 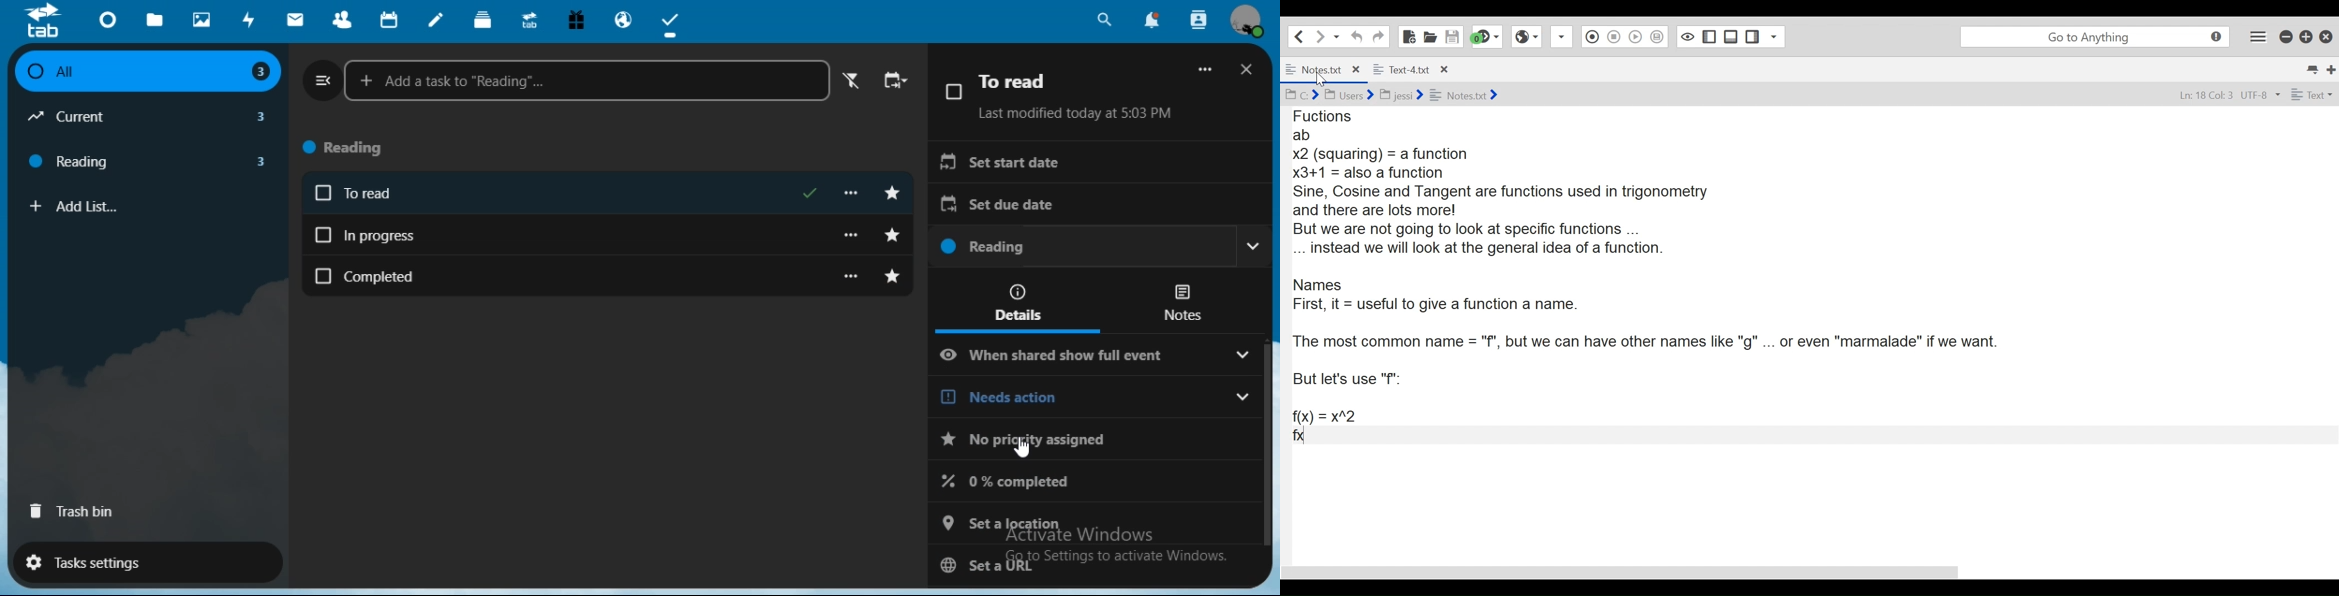 I want to click on free trial, so click(x=577, y=19).